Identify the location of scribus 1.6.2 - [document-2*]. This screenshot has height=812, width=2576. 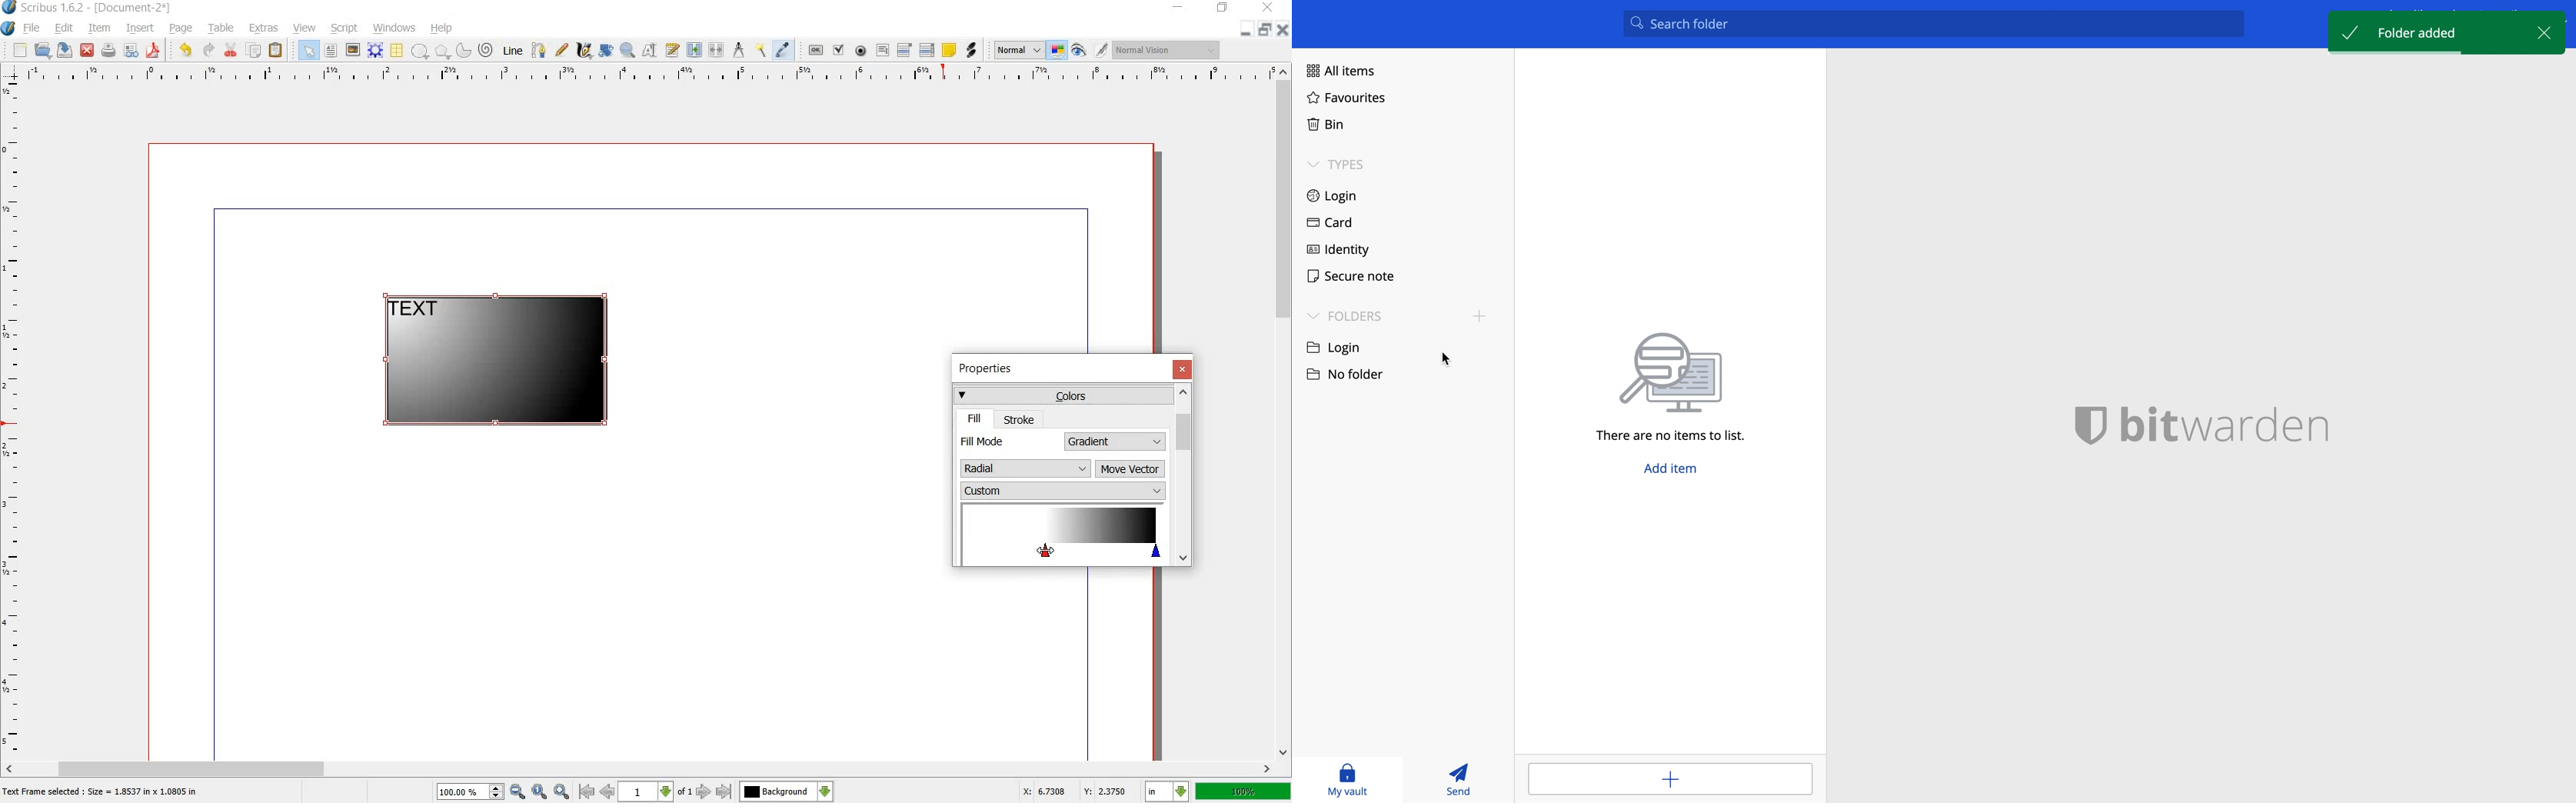
(102, 8).